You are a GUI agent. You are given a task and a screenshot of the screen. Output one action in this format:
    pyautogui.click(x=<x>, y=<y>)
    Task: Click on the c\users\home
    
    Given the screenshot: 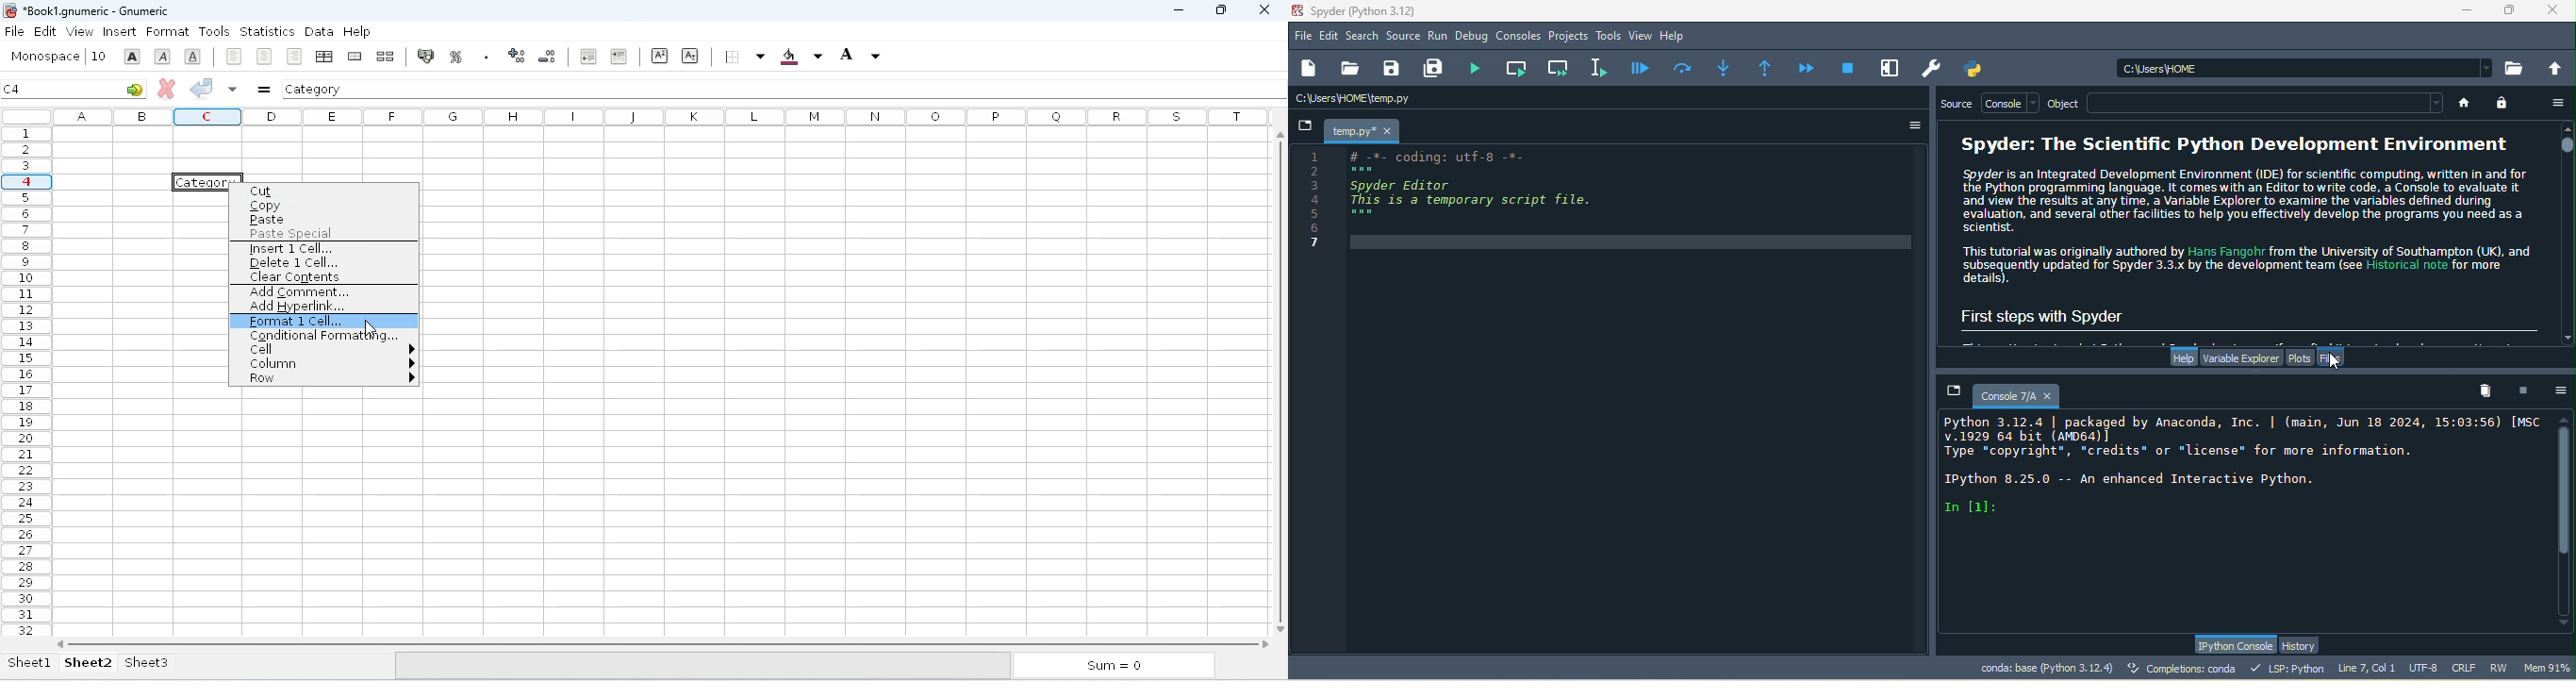 What is the action you would take?
    pyautogui.click(x=1407, y=99)
    